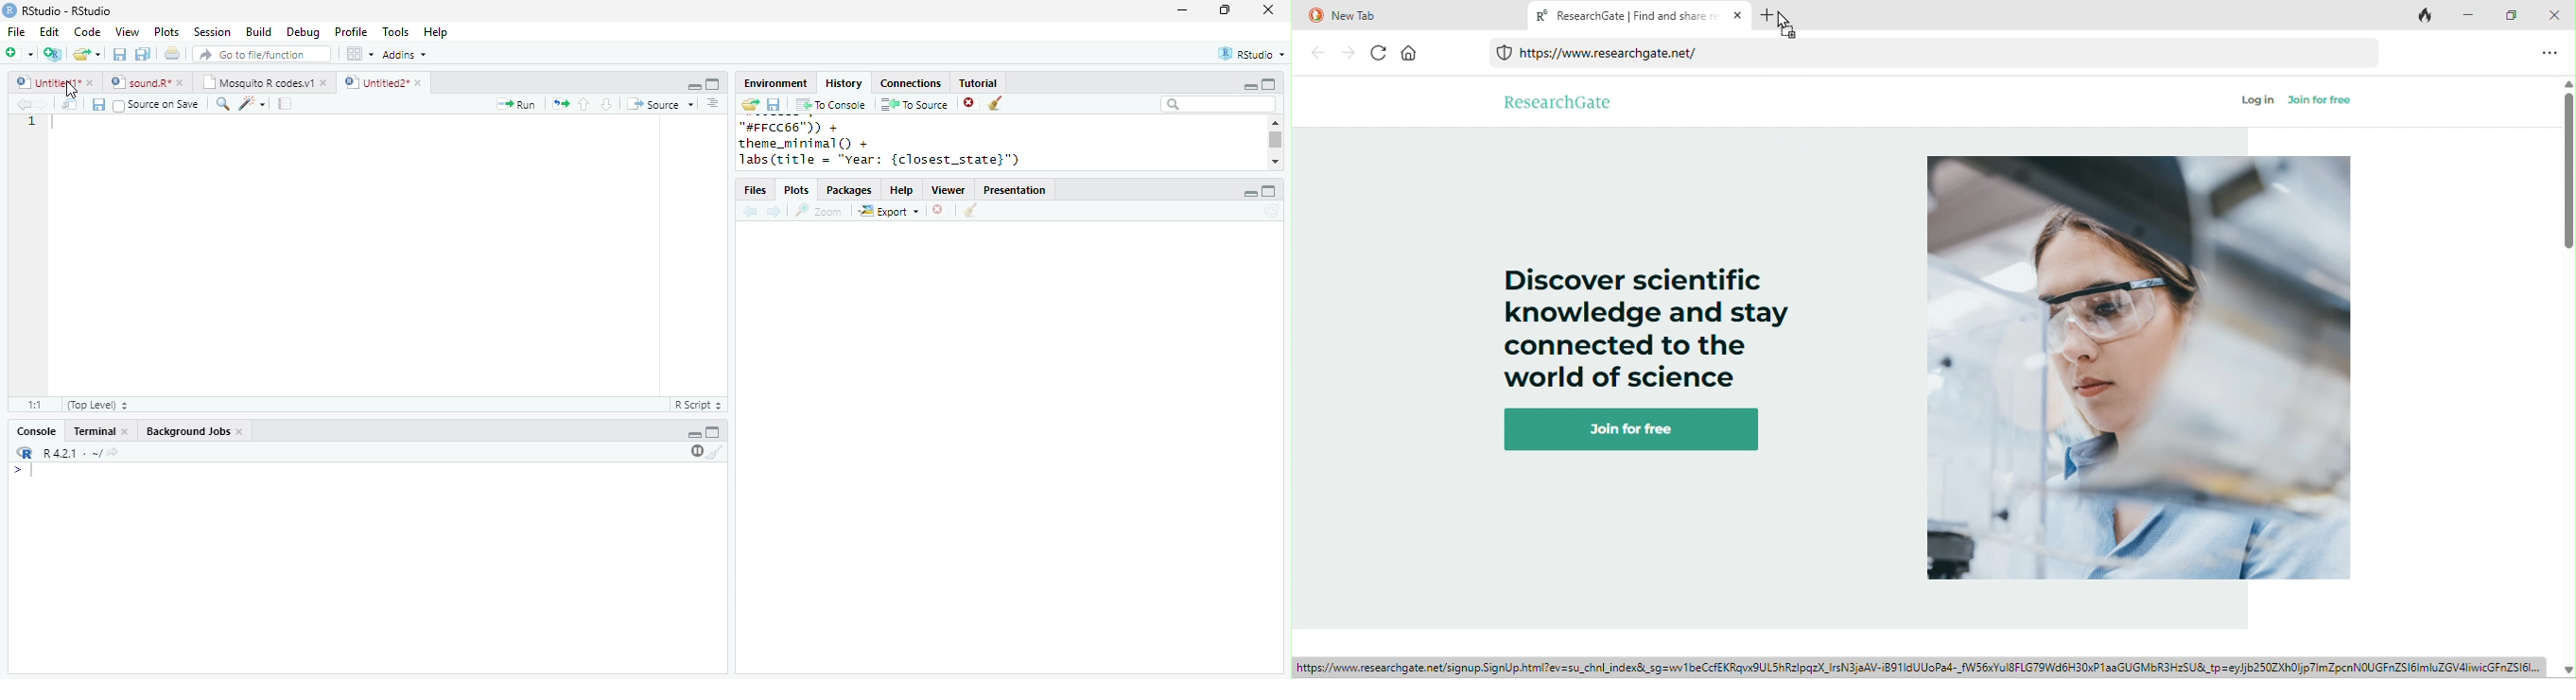 Image resolution: width=2576 pixels, height=700 pixels. What do you see at coordinates (42, 105) in the screenshot?
I see `forward` at bounding box center [42, 105].